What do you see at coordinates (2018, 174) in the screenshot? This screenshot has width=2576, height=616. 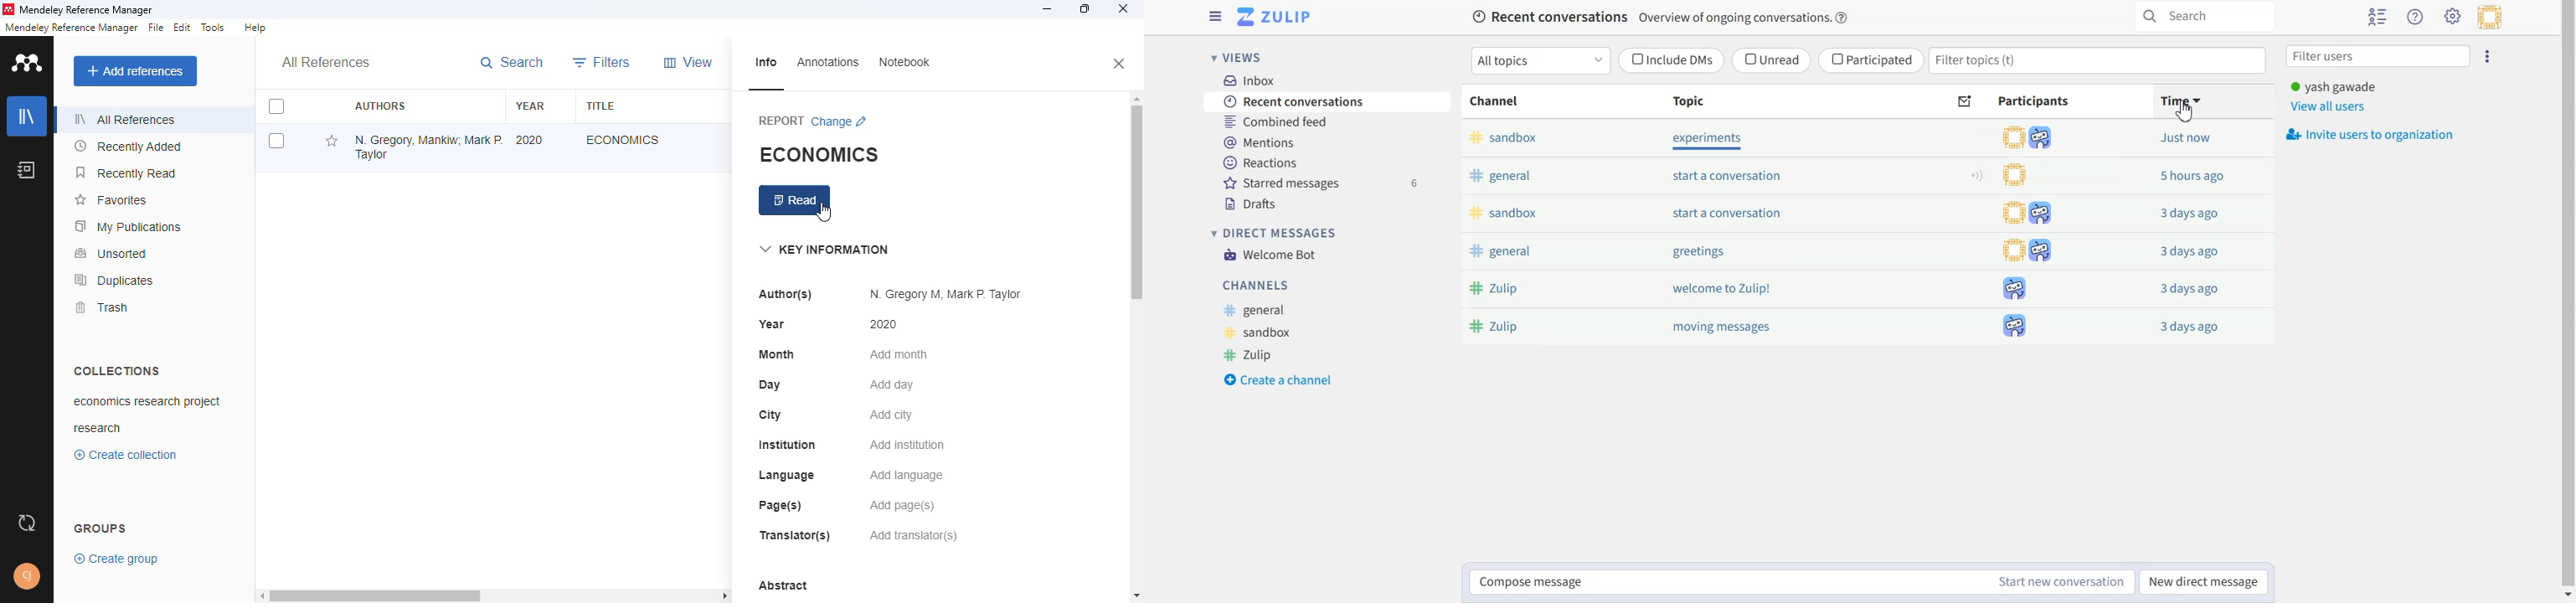 I see `participants` at bounding box center [2018, 174].